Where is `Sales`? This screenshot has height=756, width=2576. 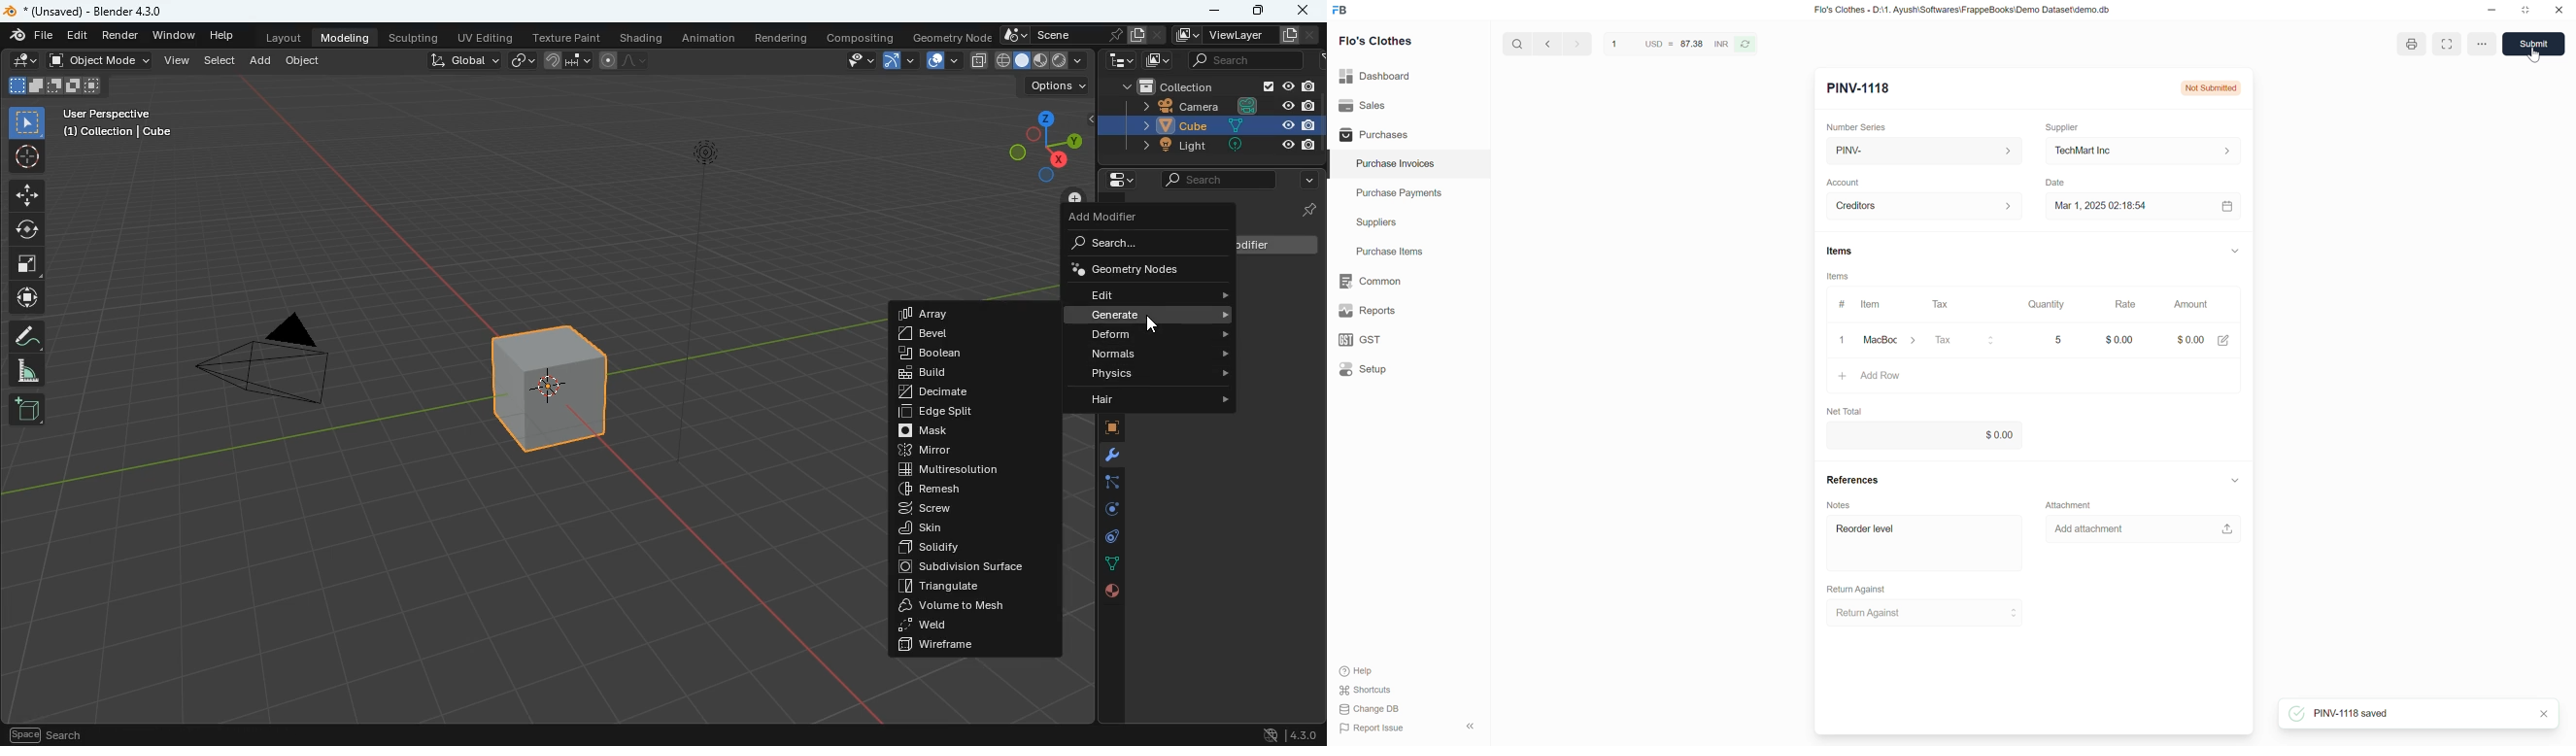 Sales is located at coordinates (1408, 106).